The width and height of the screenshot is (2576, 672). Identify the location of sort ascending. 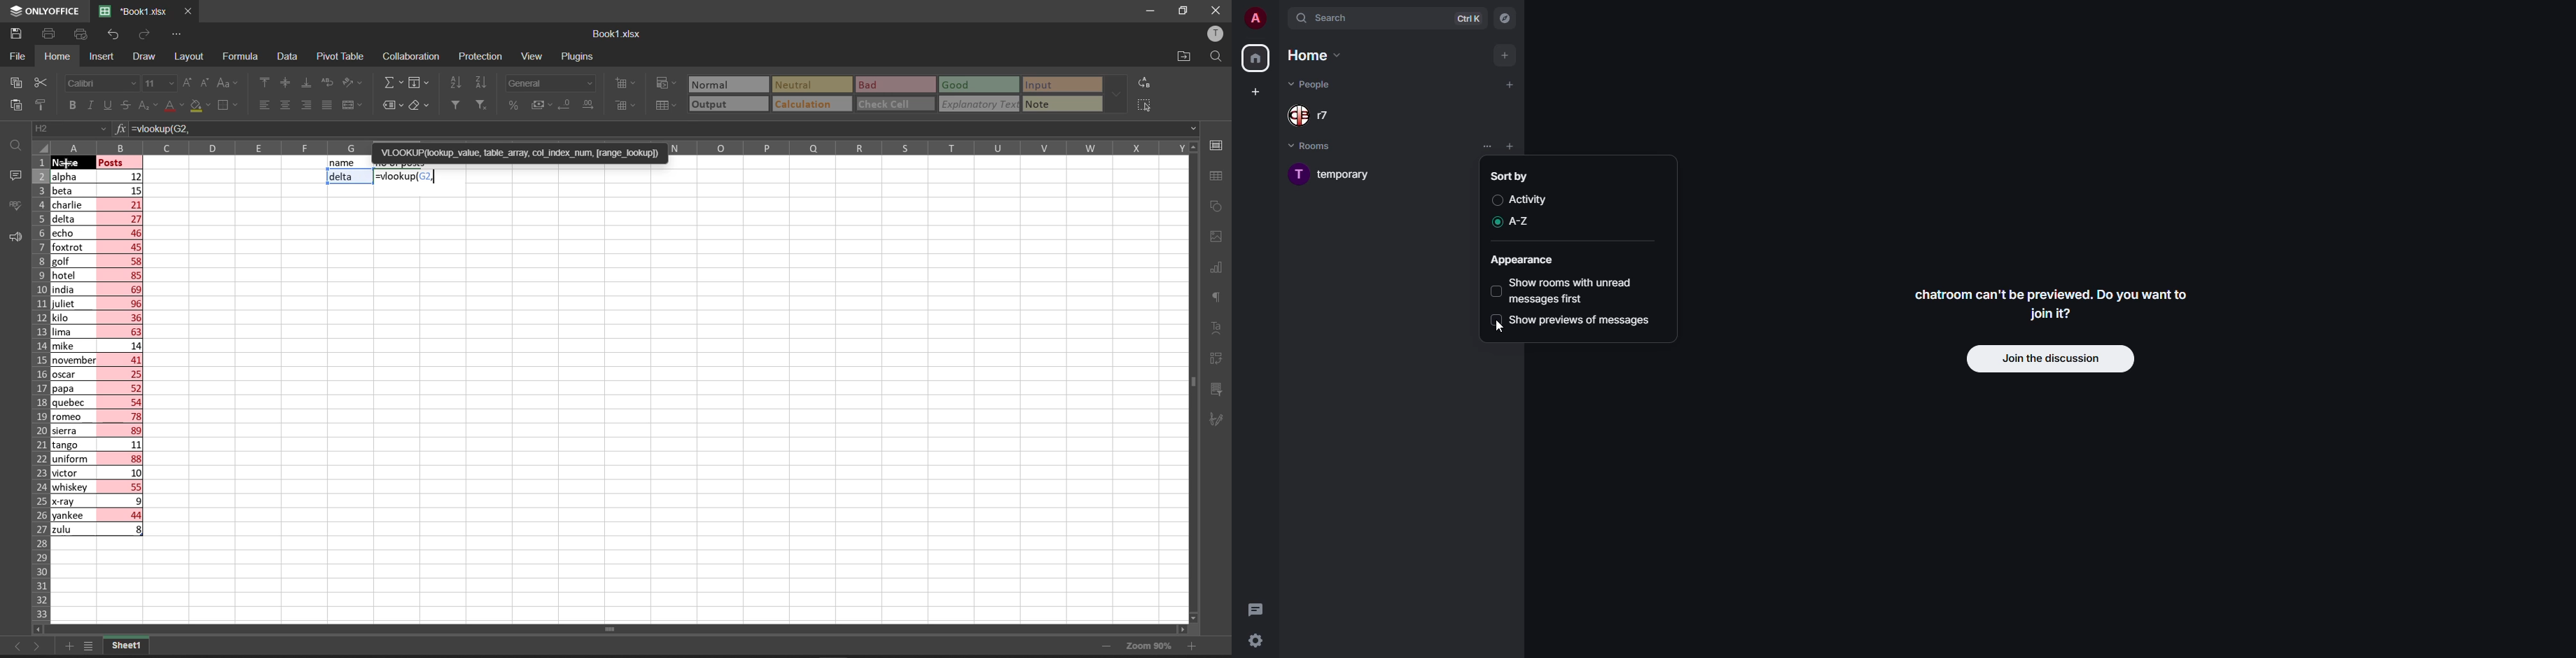
(457, 83).